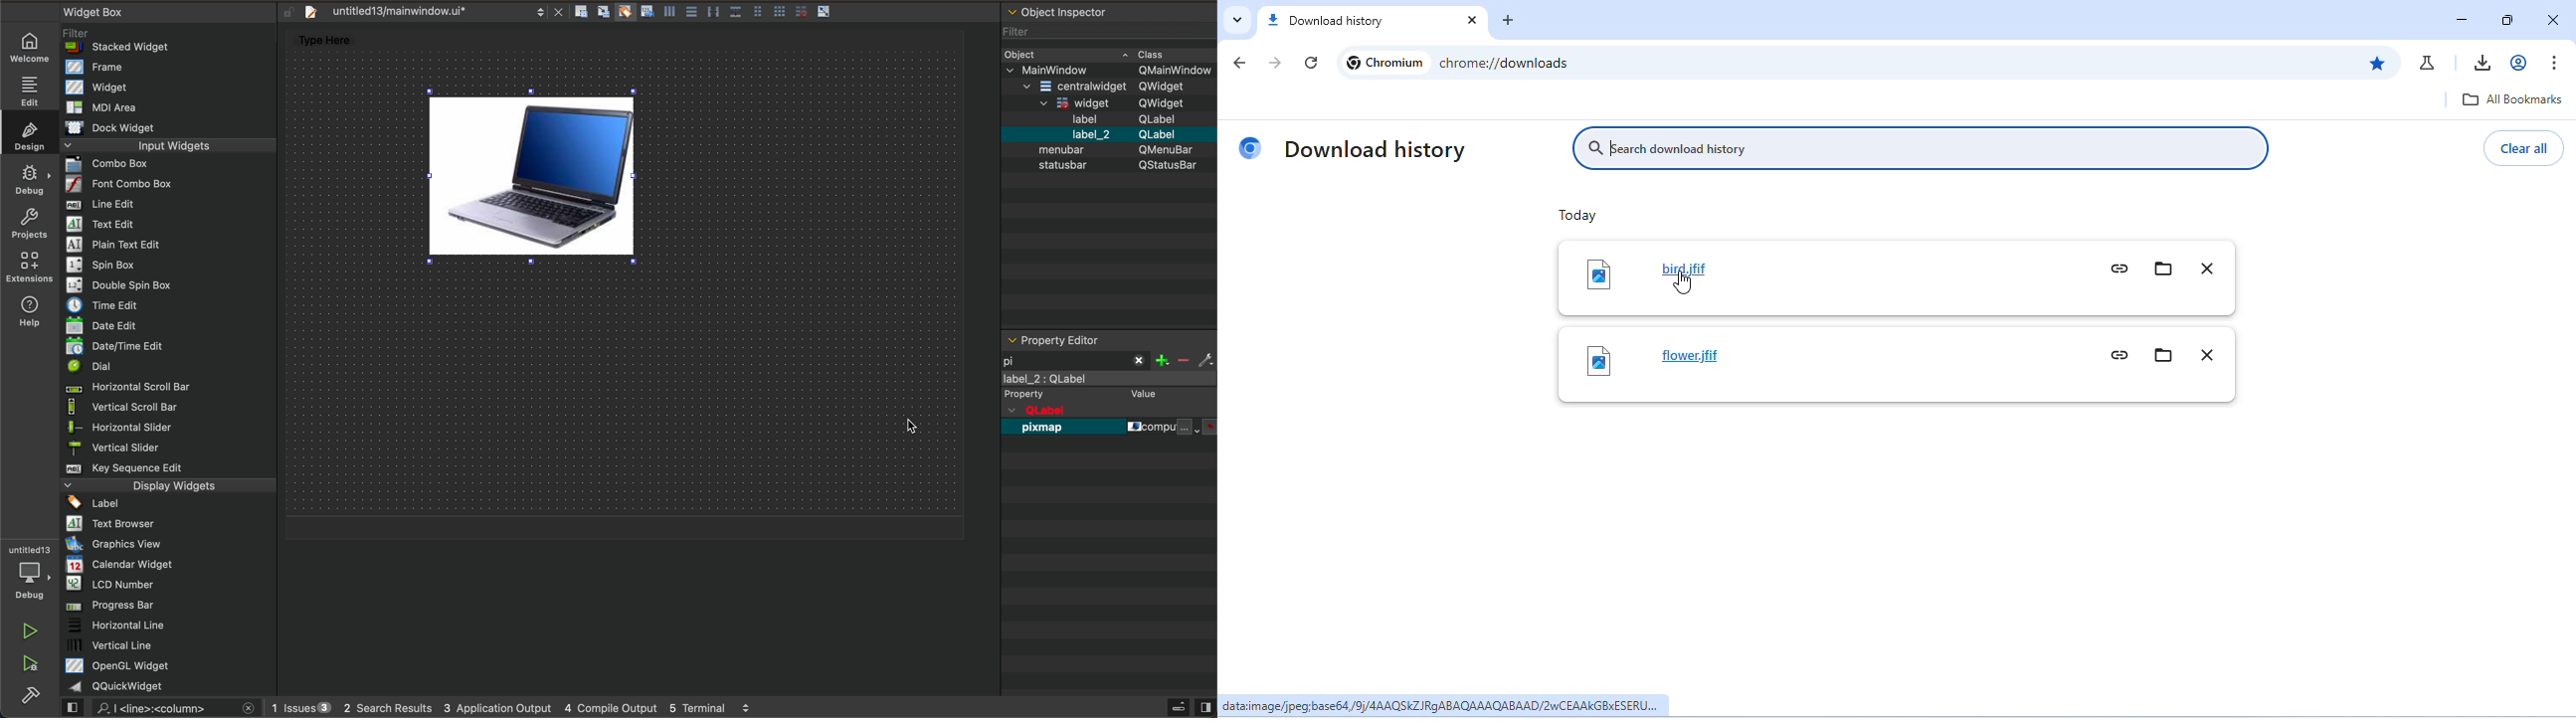  Describe the element at coordinates (431, 14) in the screenshot. I see `file tab` at that location.